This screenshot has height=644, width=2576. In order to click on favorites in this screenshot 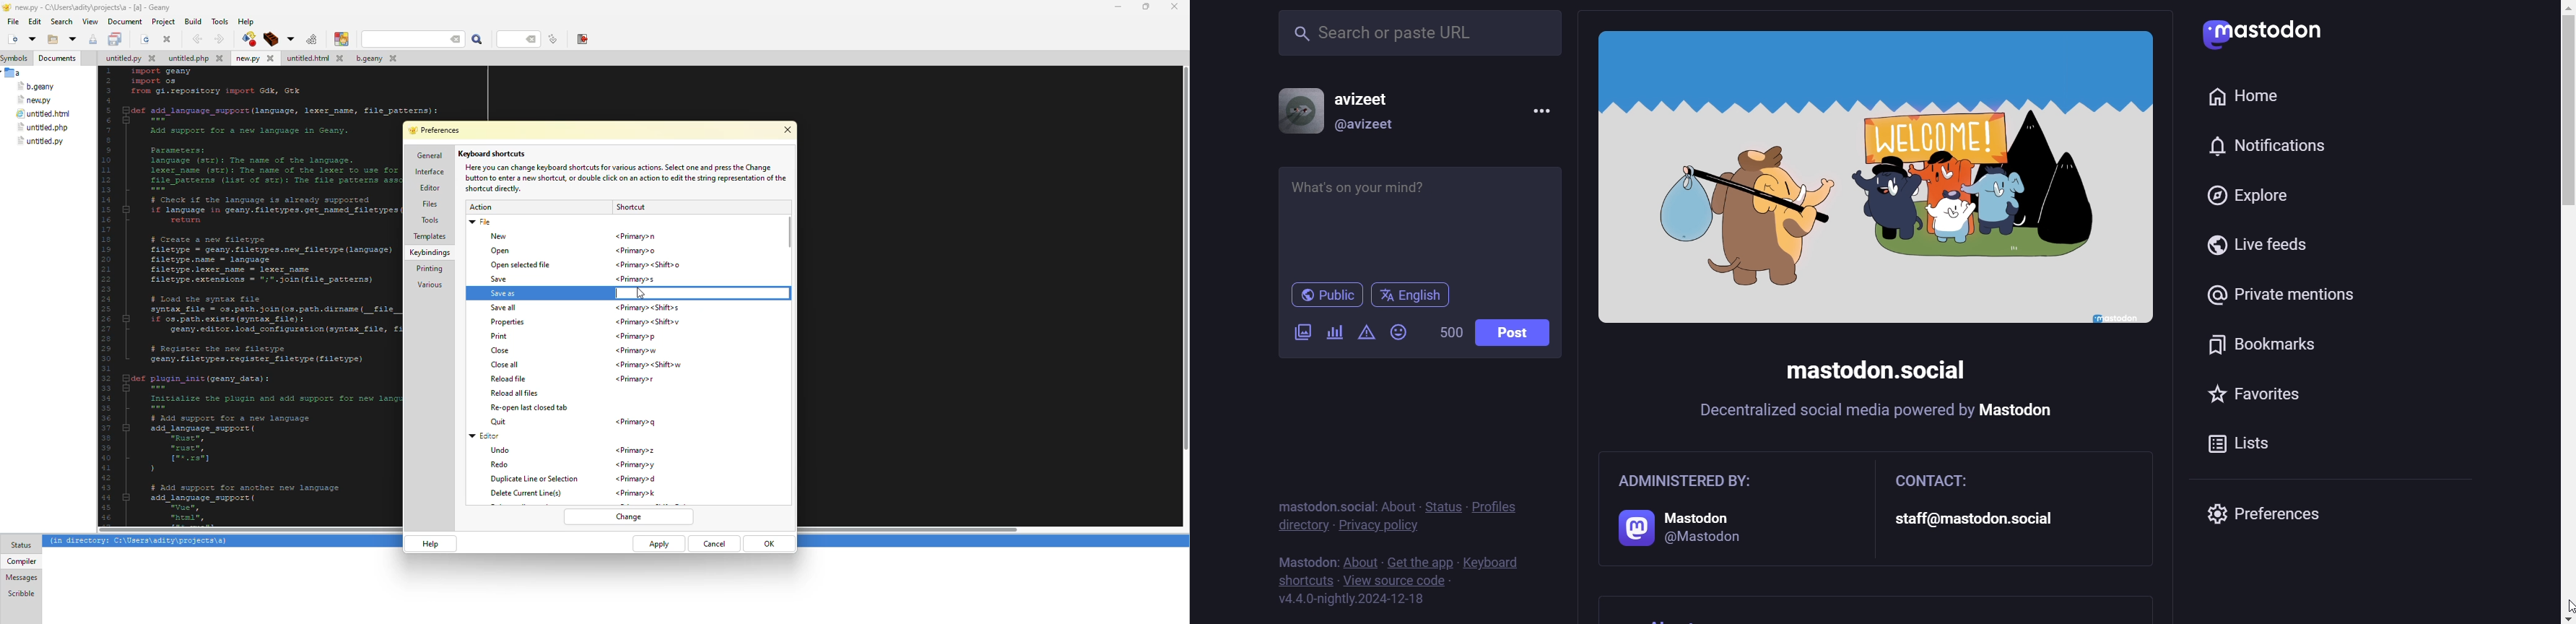, I will do `click(2258, 394)`.